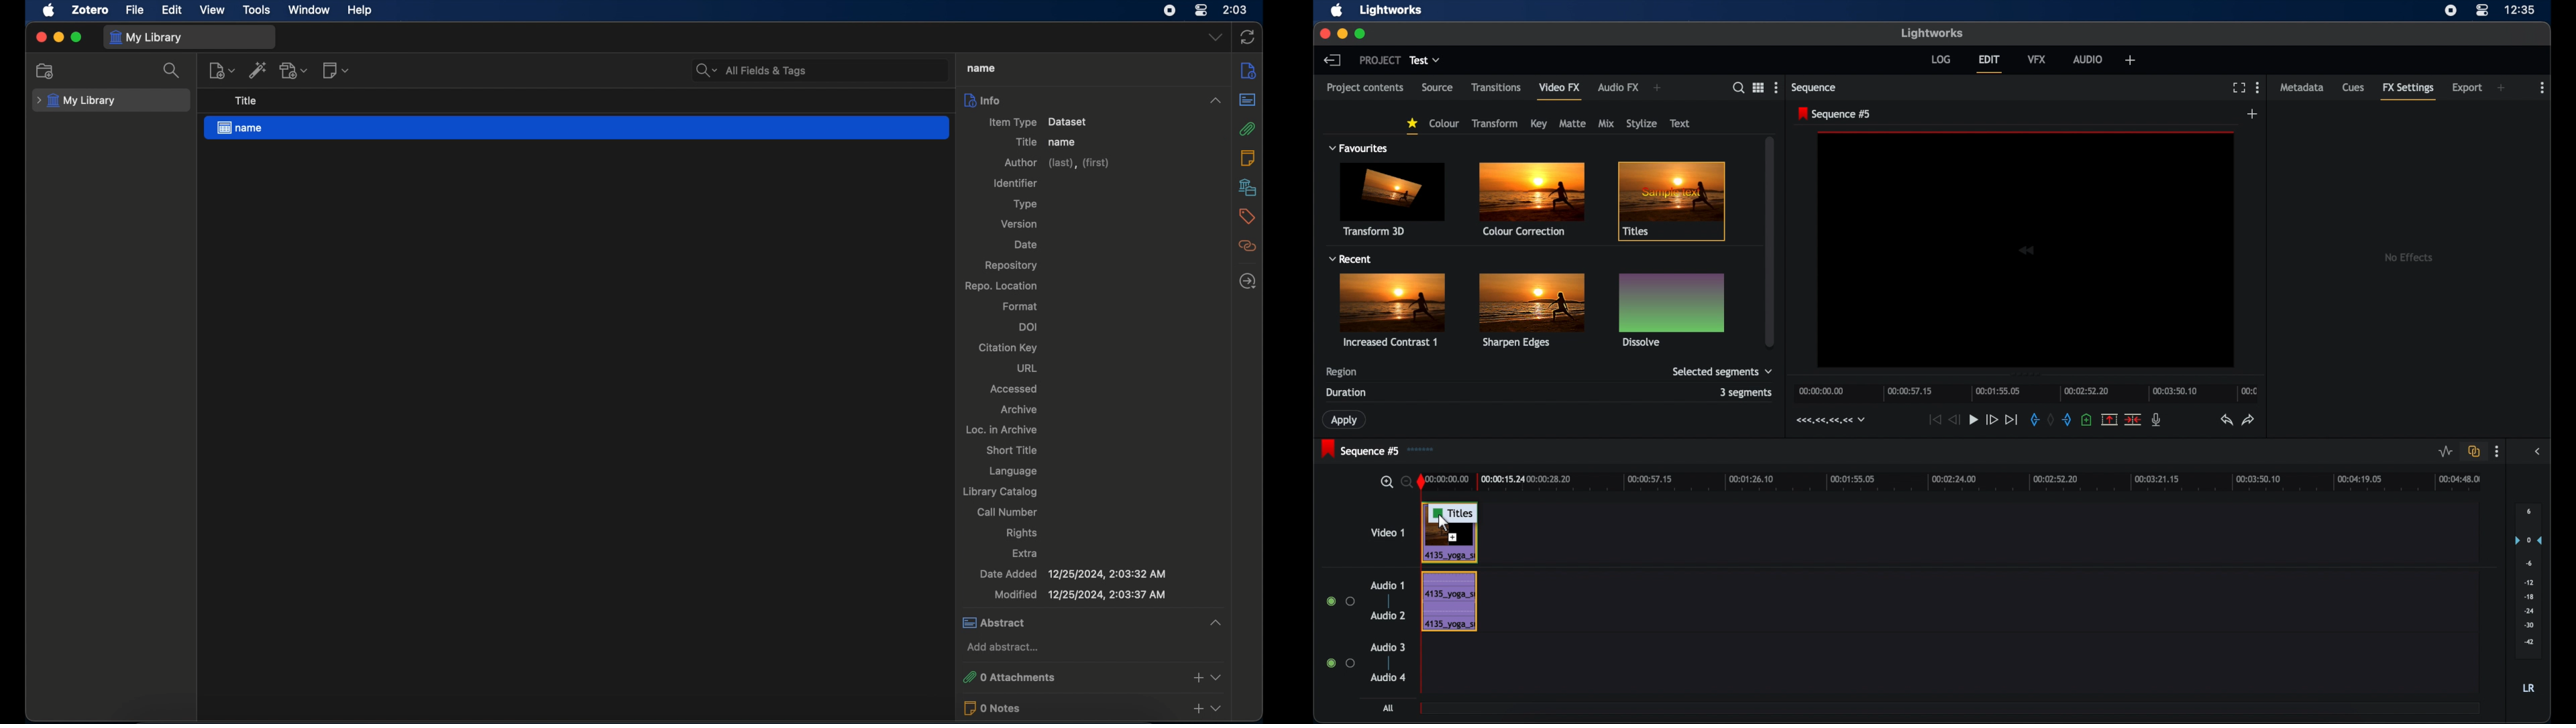 This screenshot has width=2576, height=728. I want to click on info, so click(1247, 70).